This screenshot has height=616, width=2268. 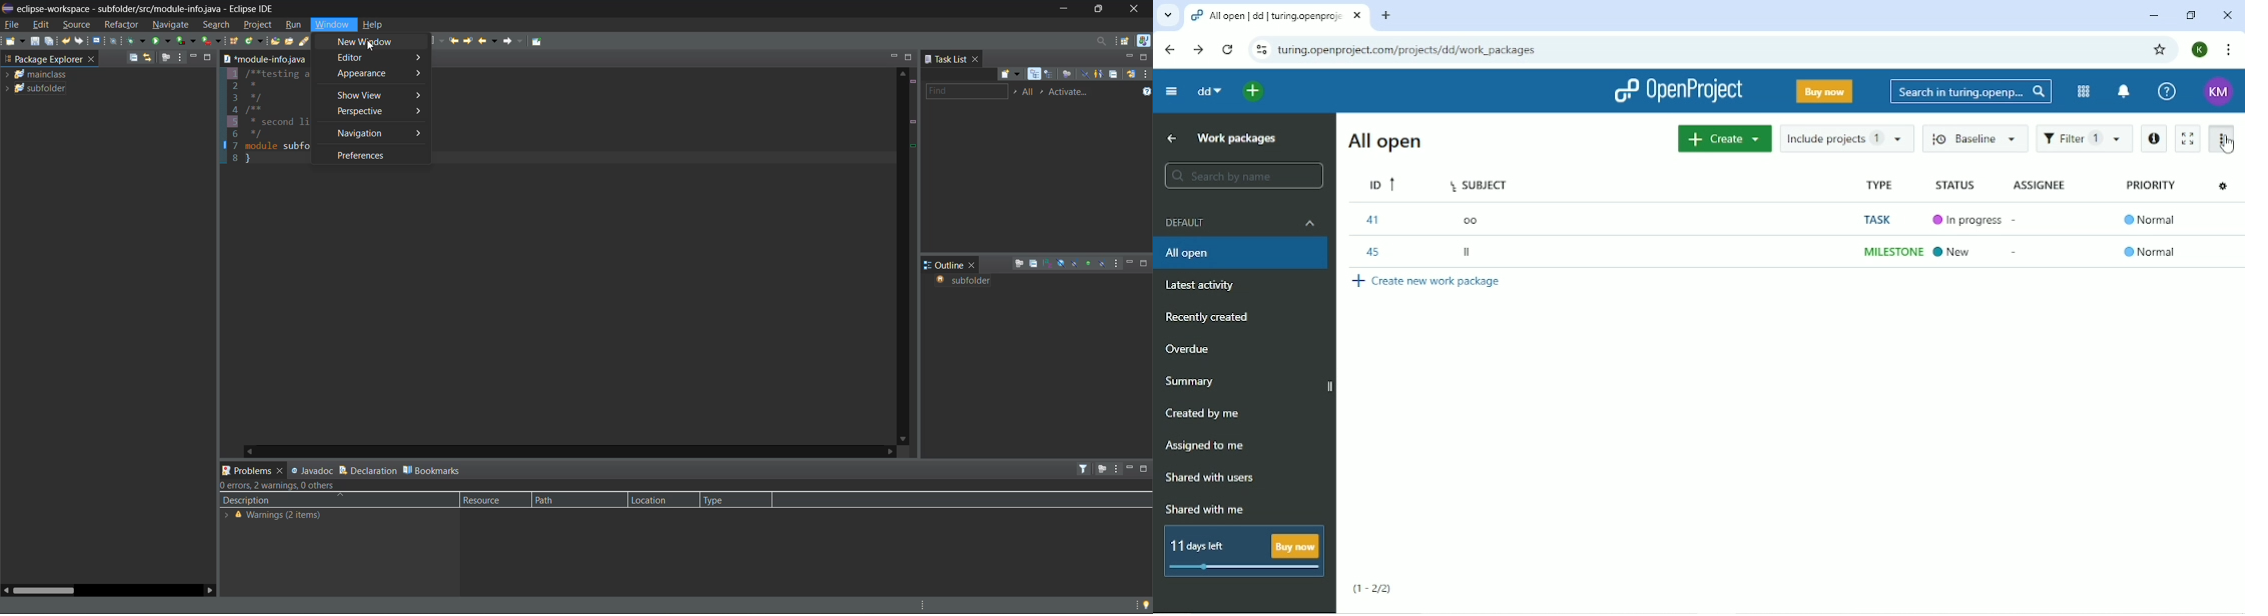 What do you see at coordinates (1198, 49) in the screenshot?
I see `Forward` at bounding box center [1198, 49].